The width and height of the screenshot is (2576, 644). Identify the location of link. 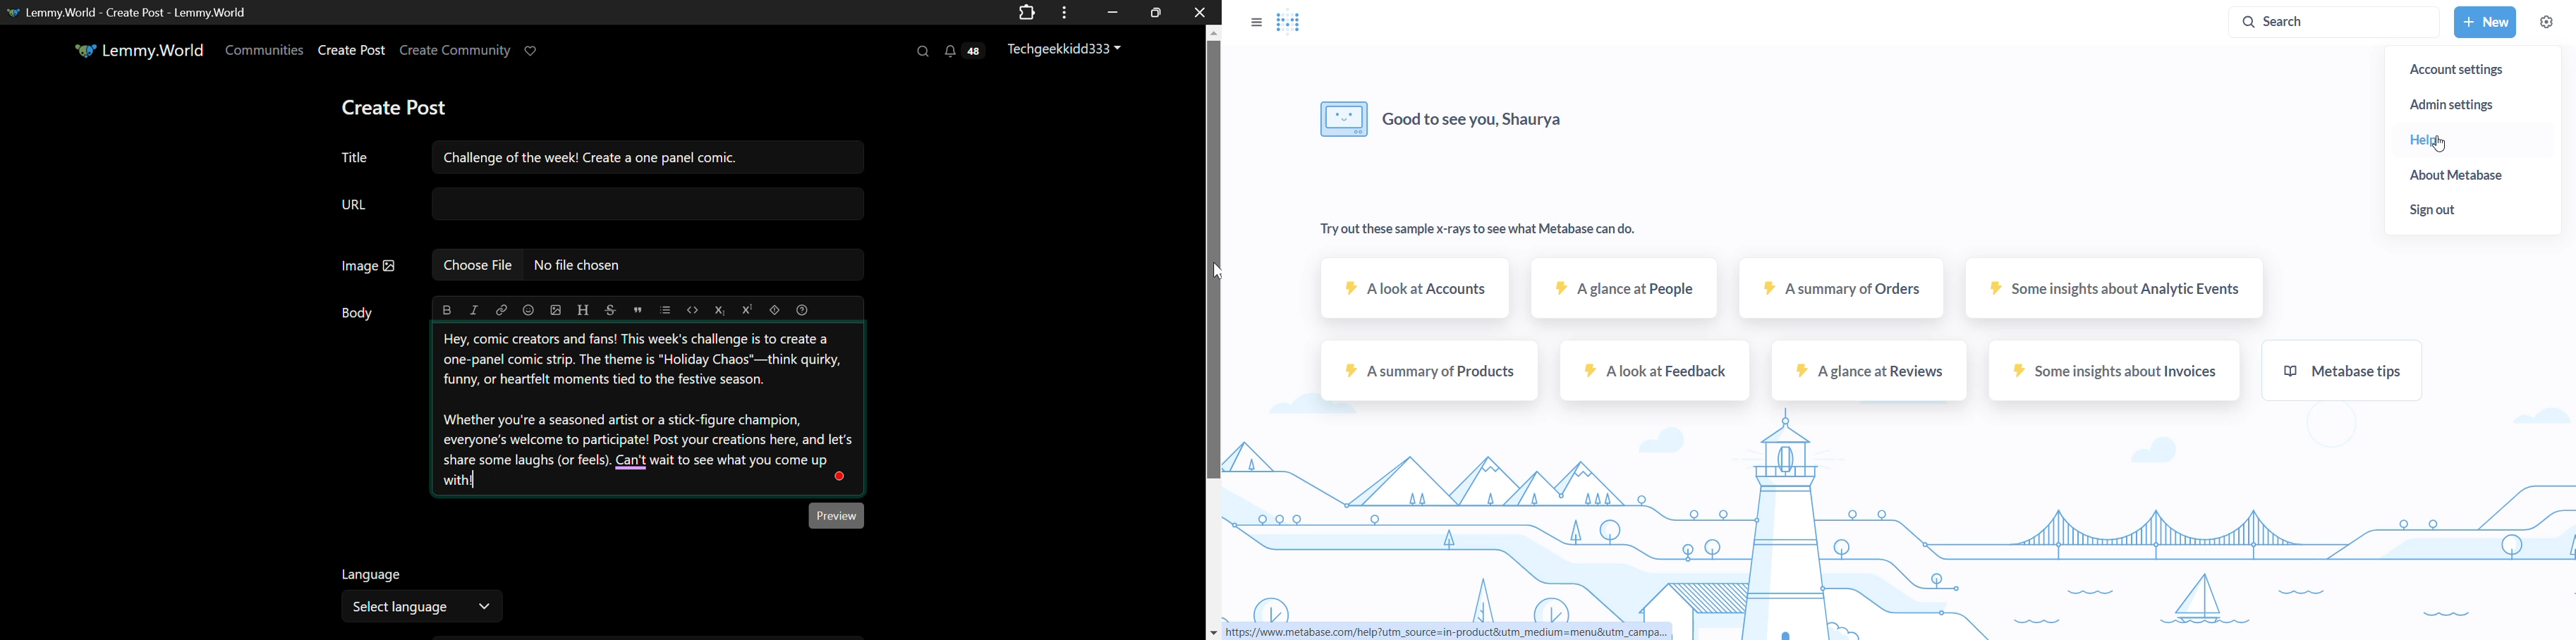
(499, 310).